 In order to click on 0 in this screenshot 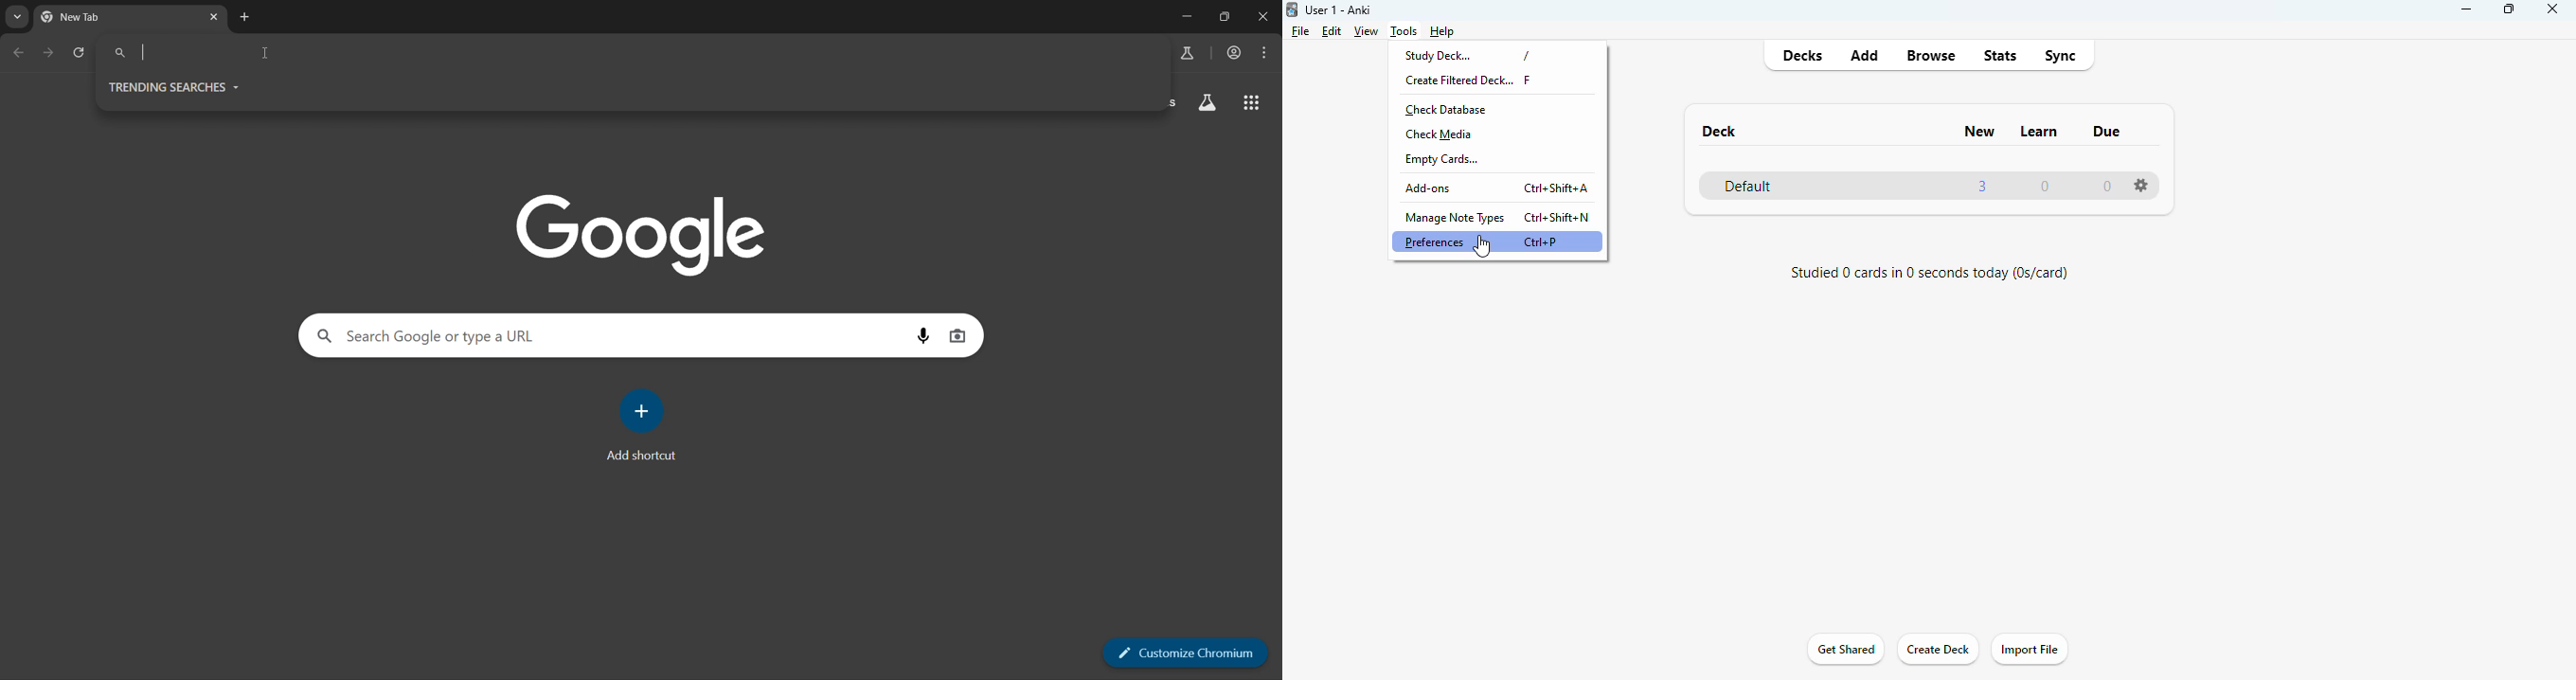, I will do `click(2046, 188)`.